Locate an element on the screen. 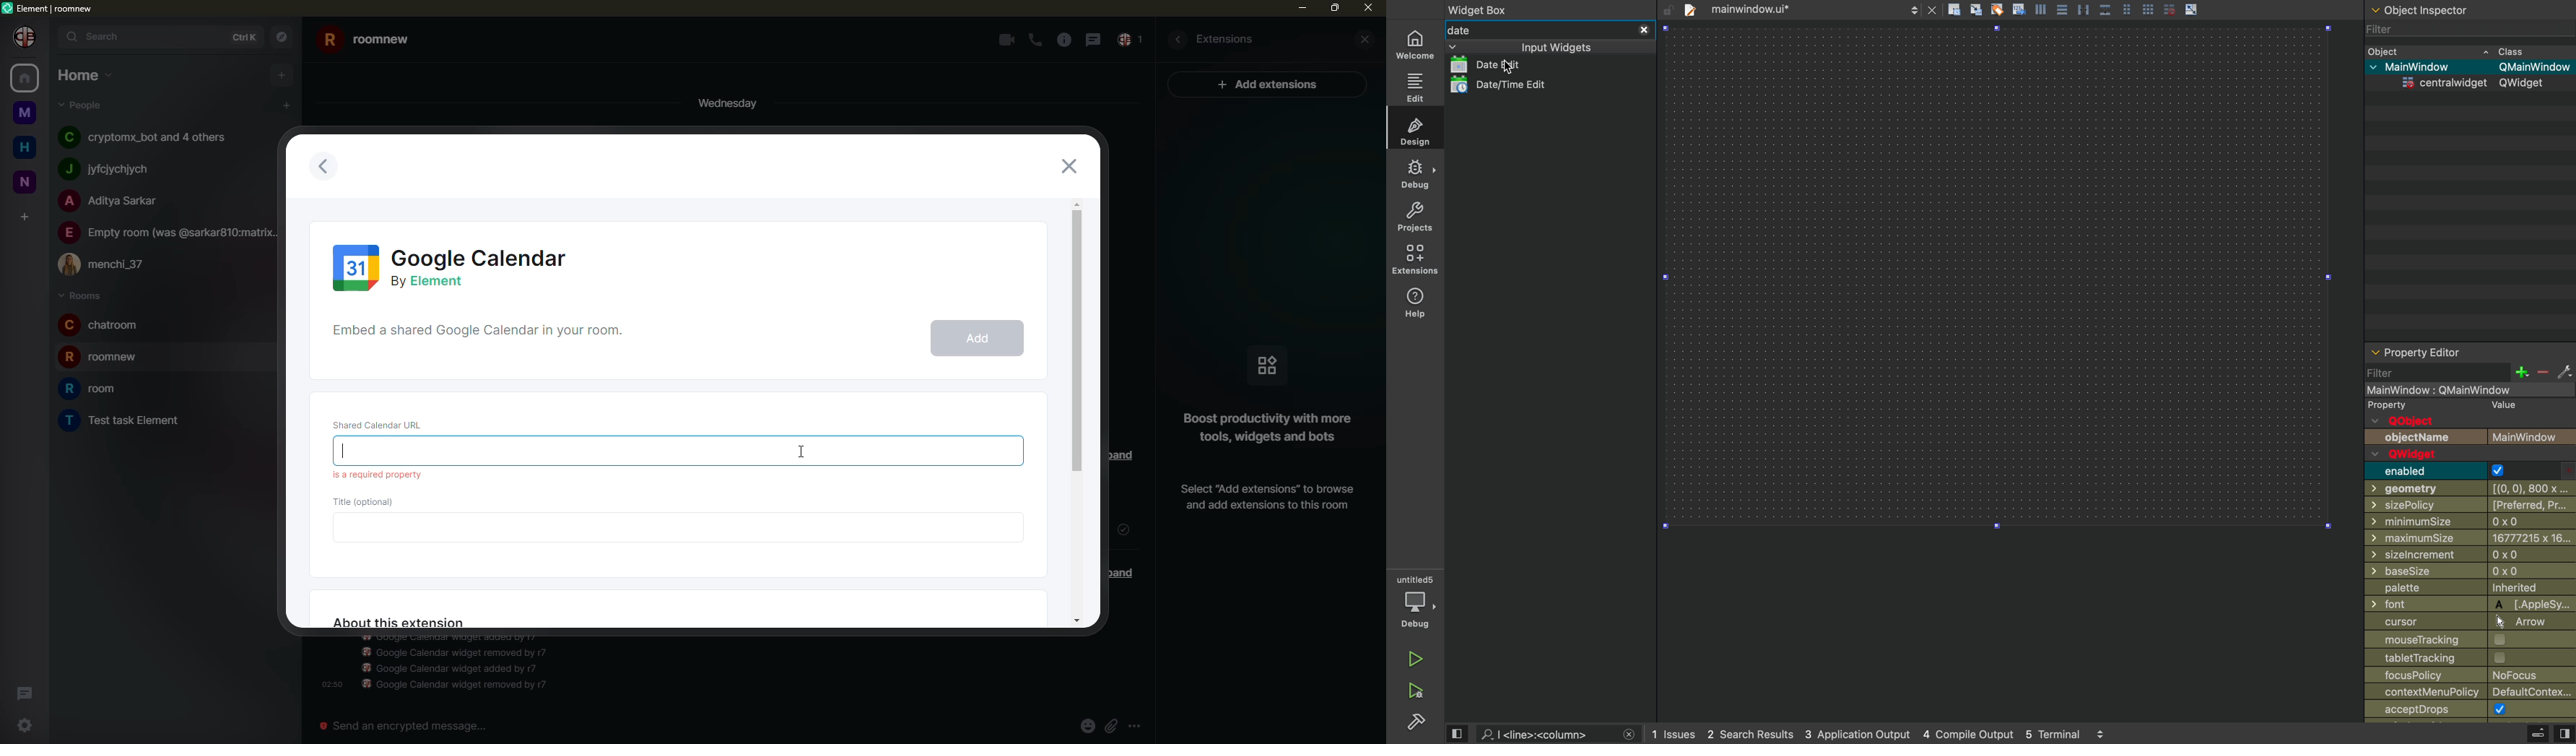 Image resolution: width=2576 pixels, height=756 pixels. input widgets is located at coordinates (1528, 47).